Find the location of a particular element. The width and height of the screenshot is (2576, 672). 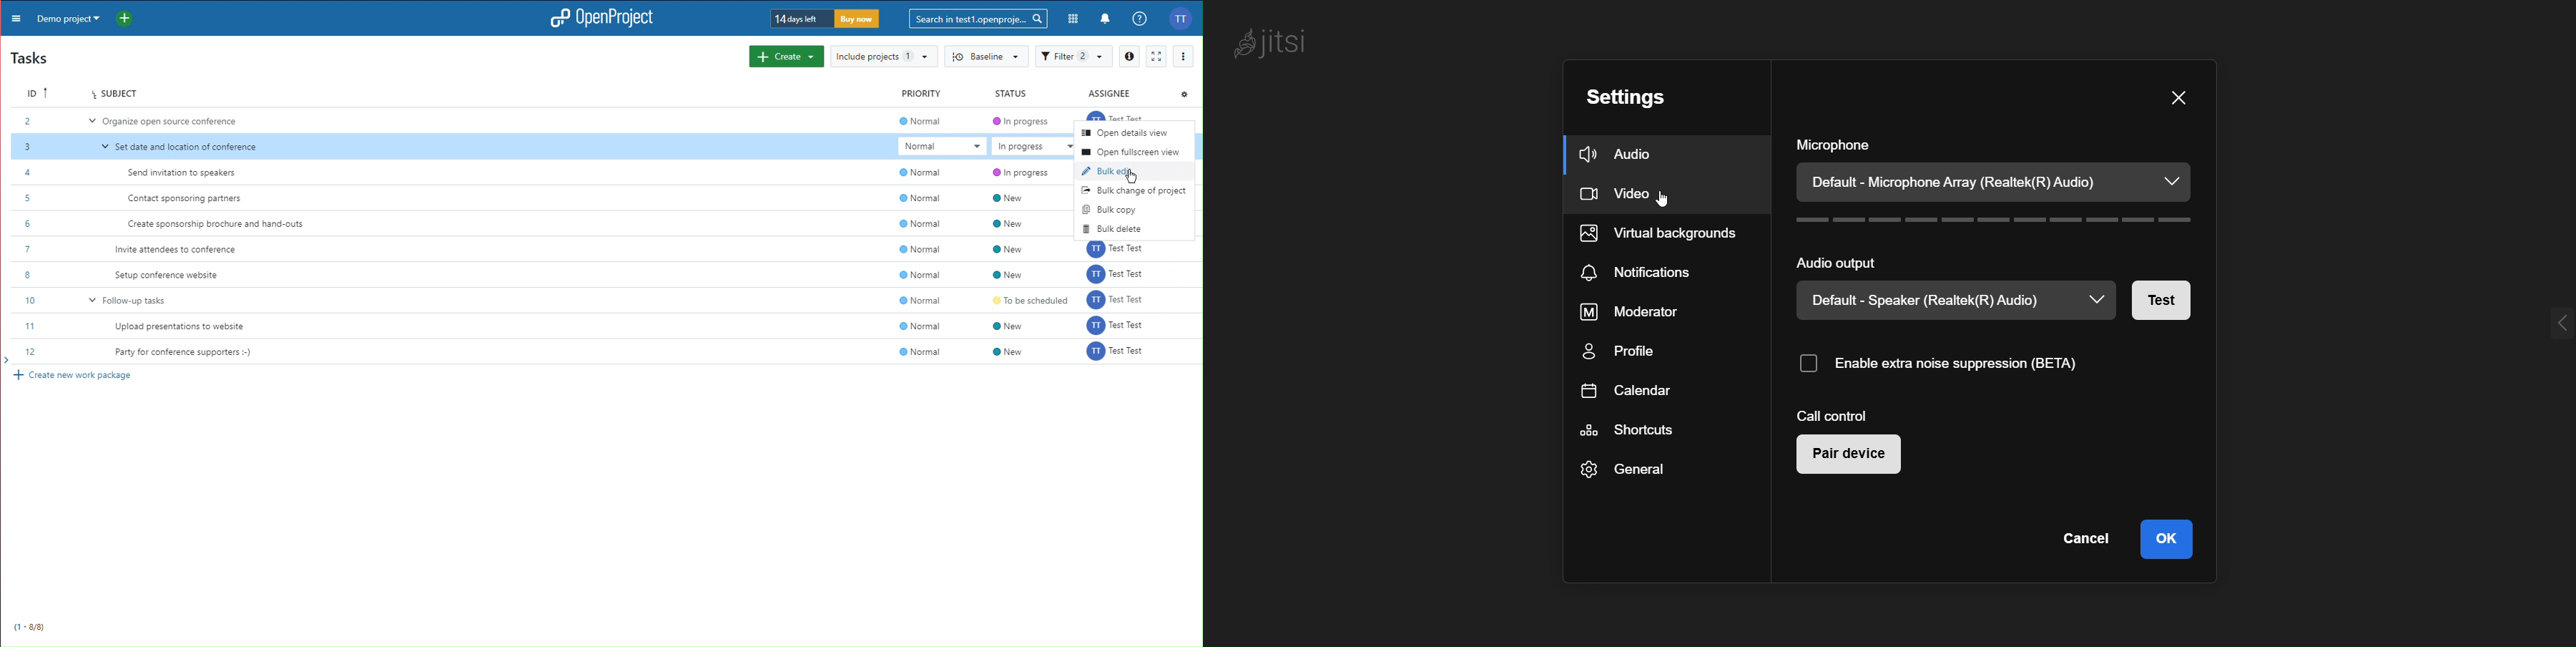

Follow-up tasks is located at coordinates (131, 299).